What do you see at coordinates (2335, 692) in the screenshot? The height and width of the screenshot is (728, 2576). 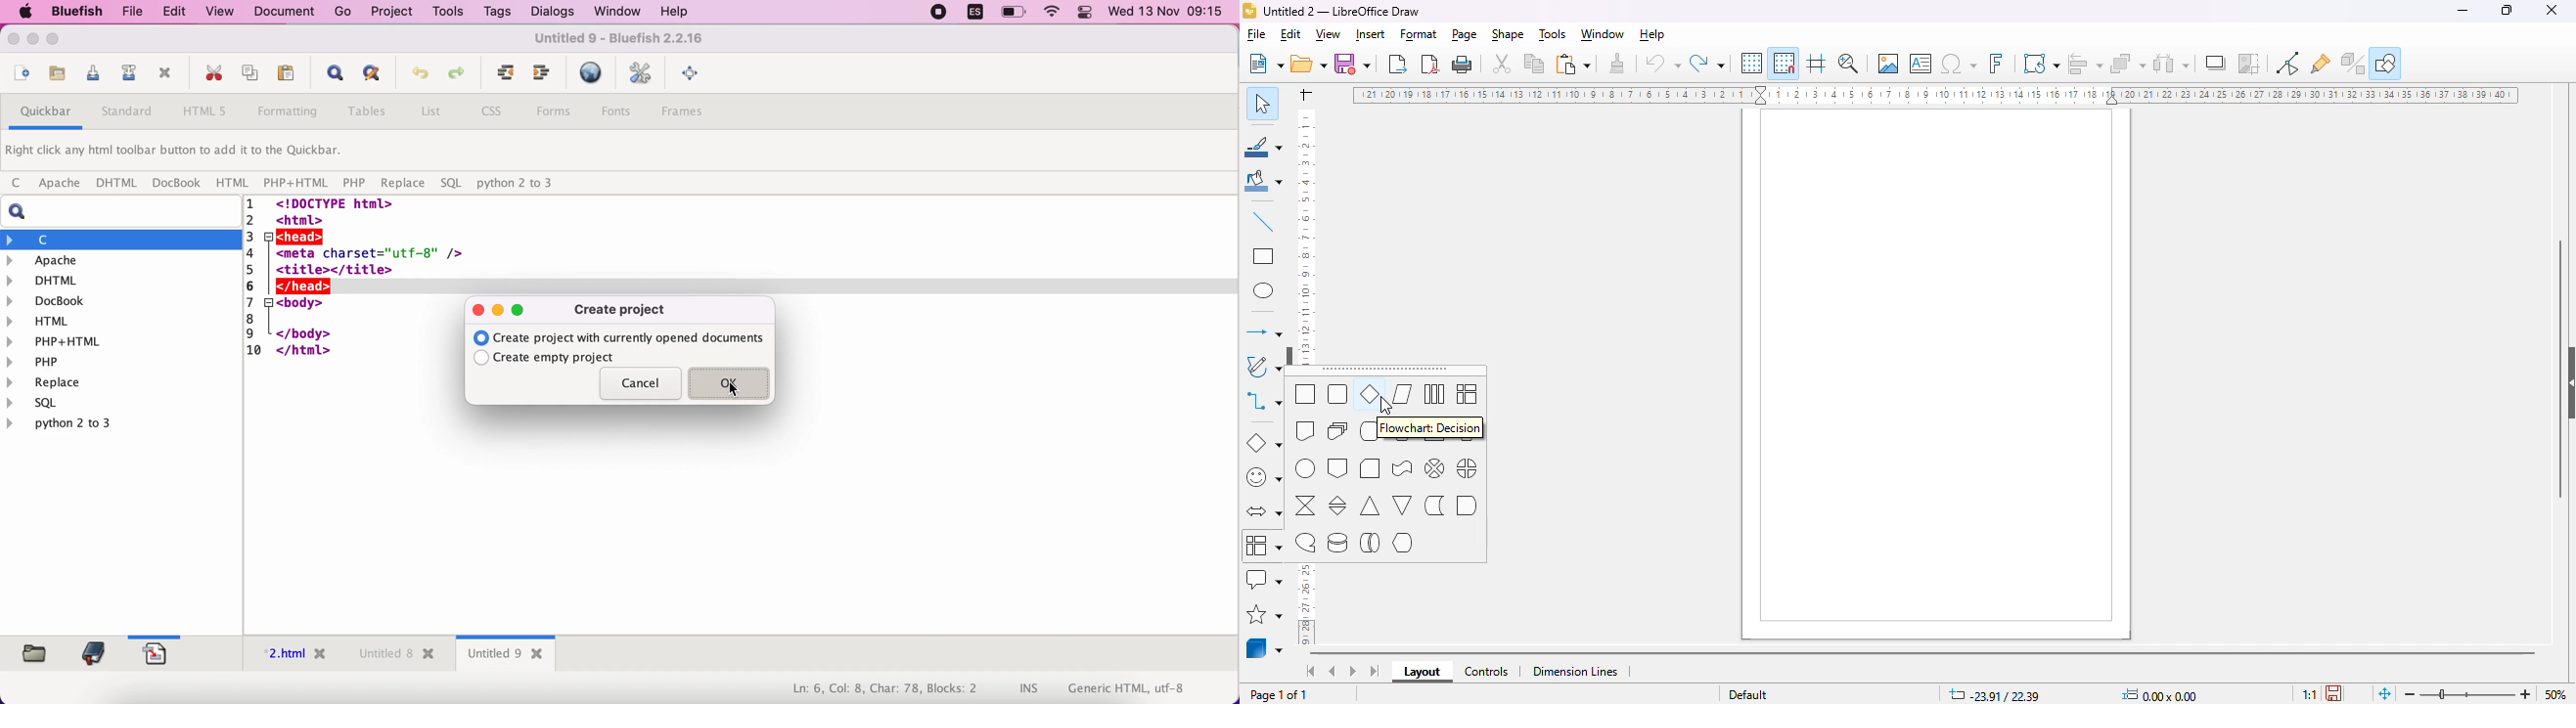 I see `the document has not been modified since the last save` at bounding box center [2335, 692].